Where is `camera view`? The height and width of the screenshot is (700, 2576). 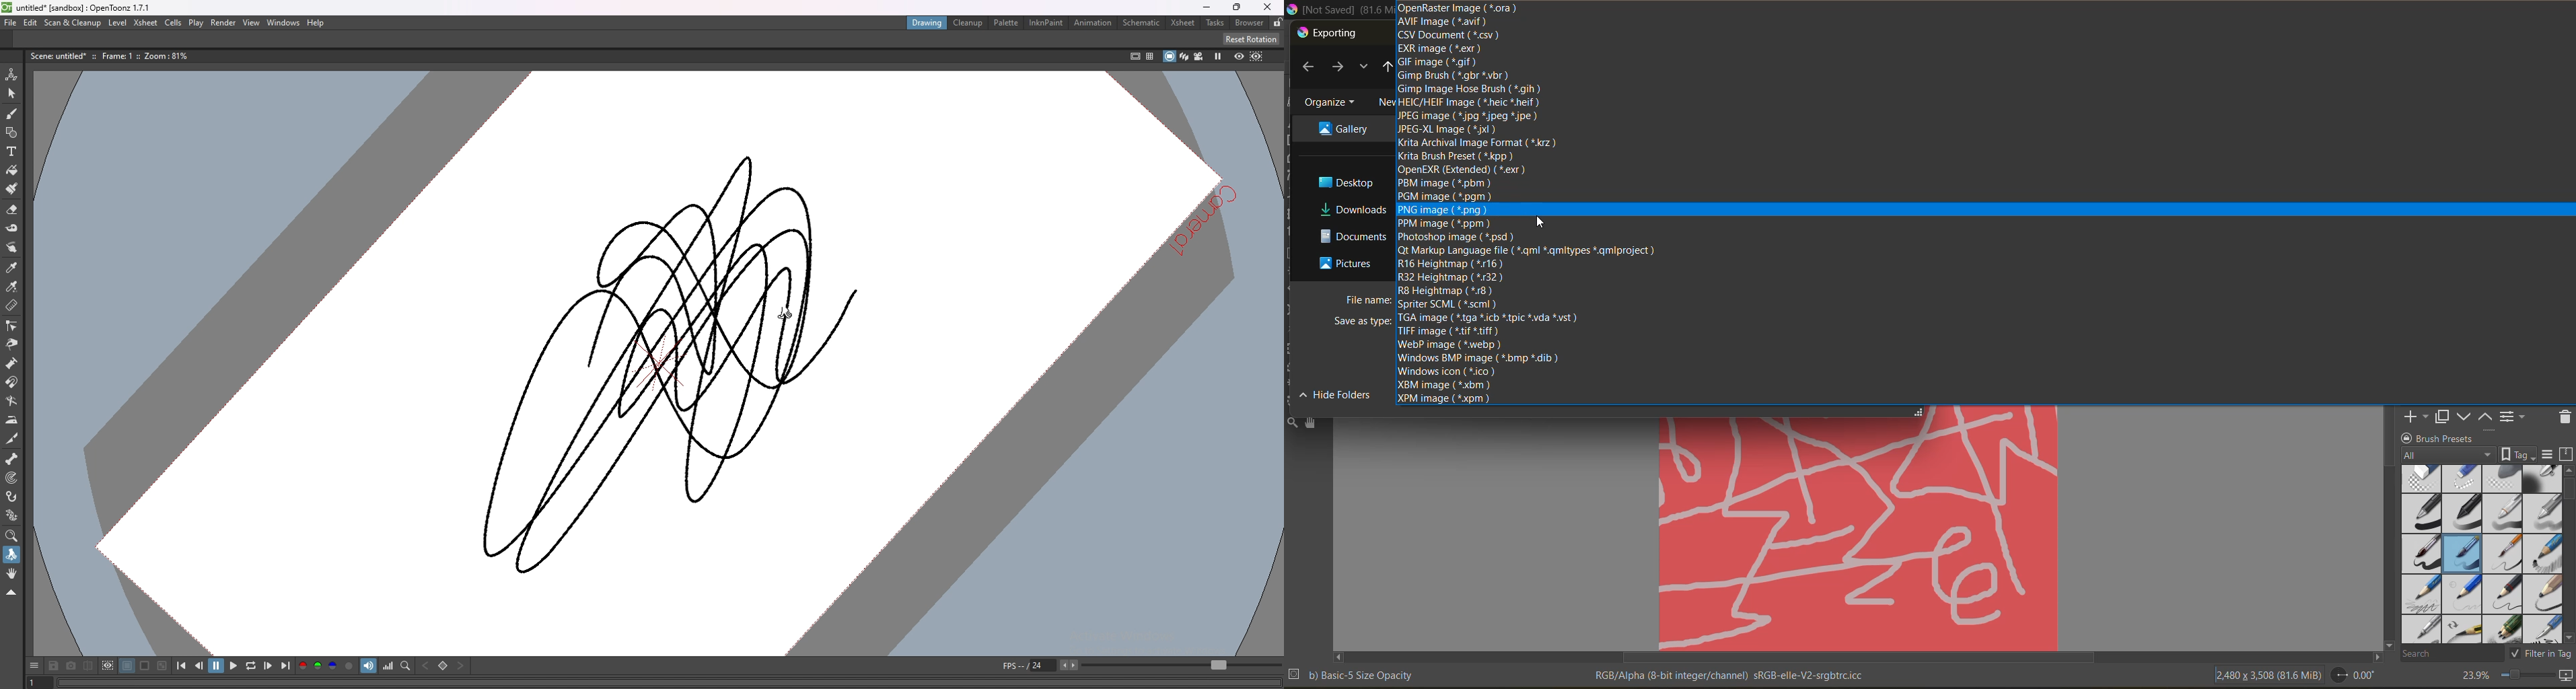
camera view is located at coordinates (1200, 57).